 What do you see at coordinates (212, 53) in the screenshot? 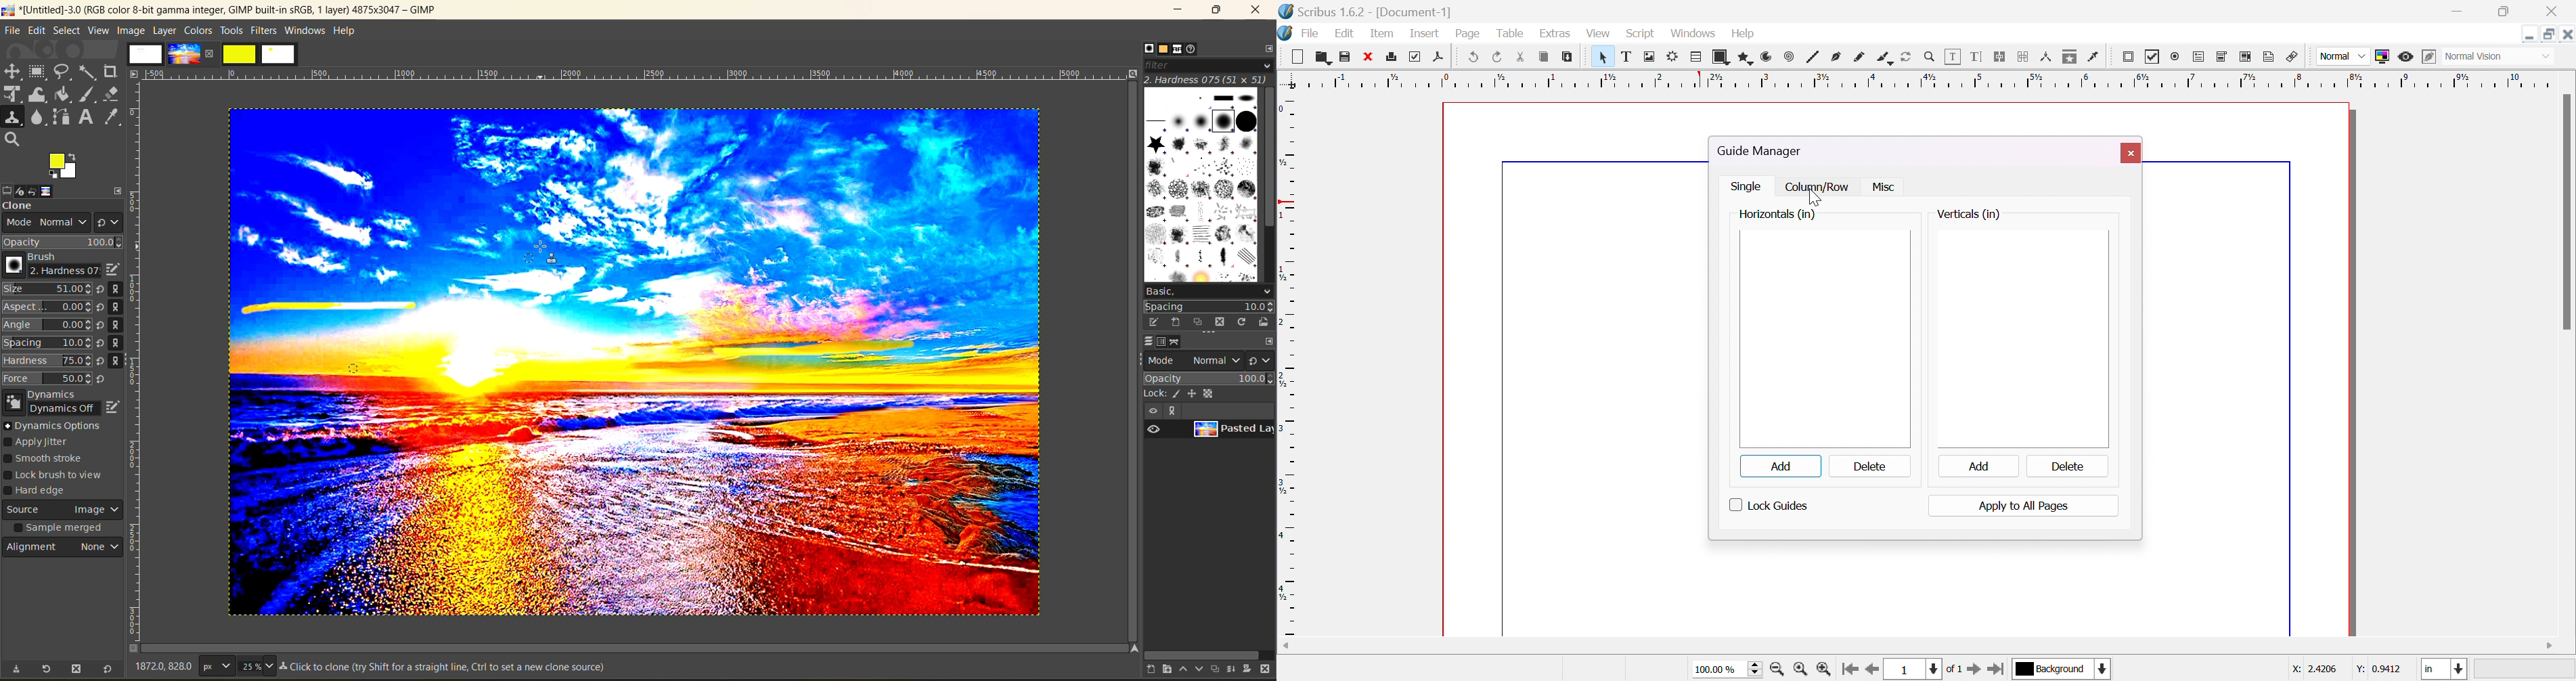
I see `close` at bounding box center [212, 53].